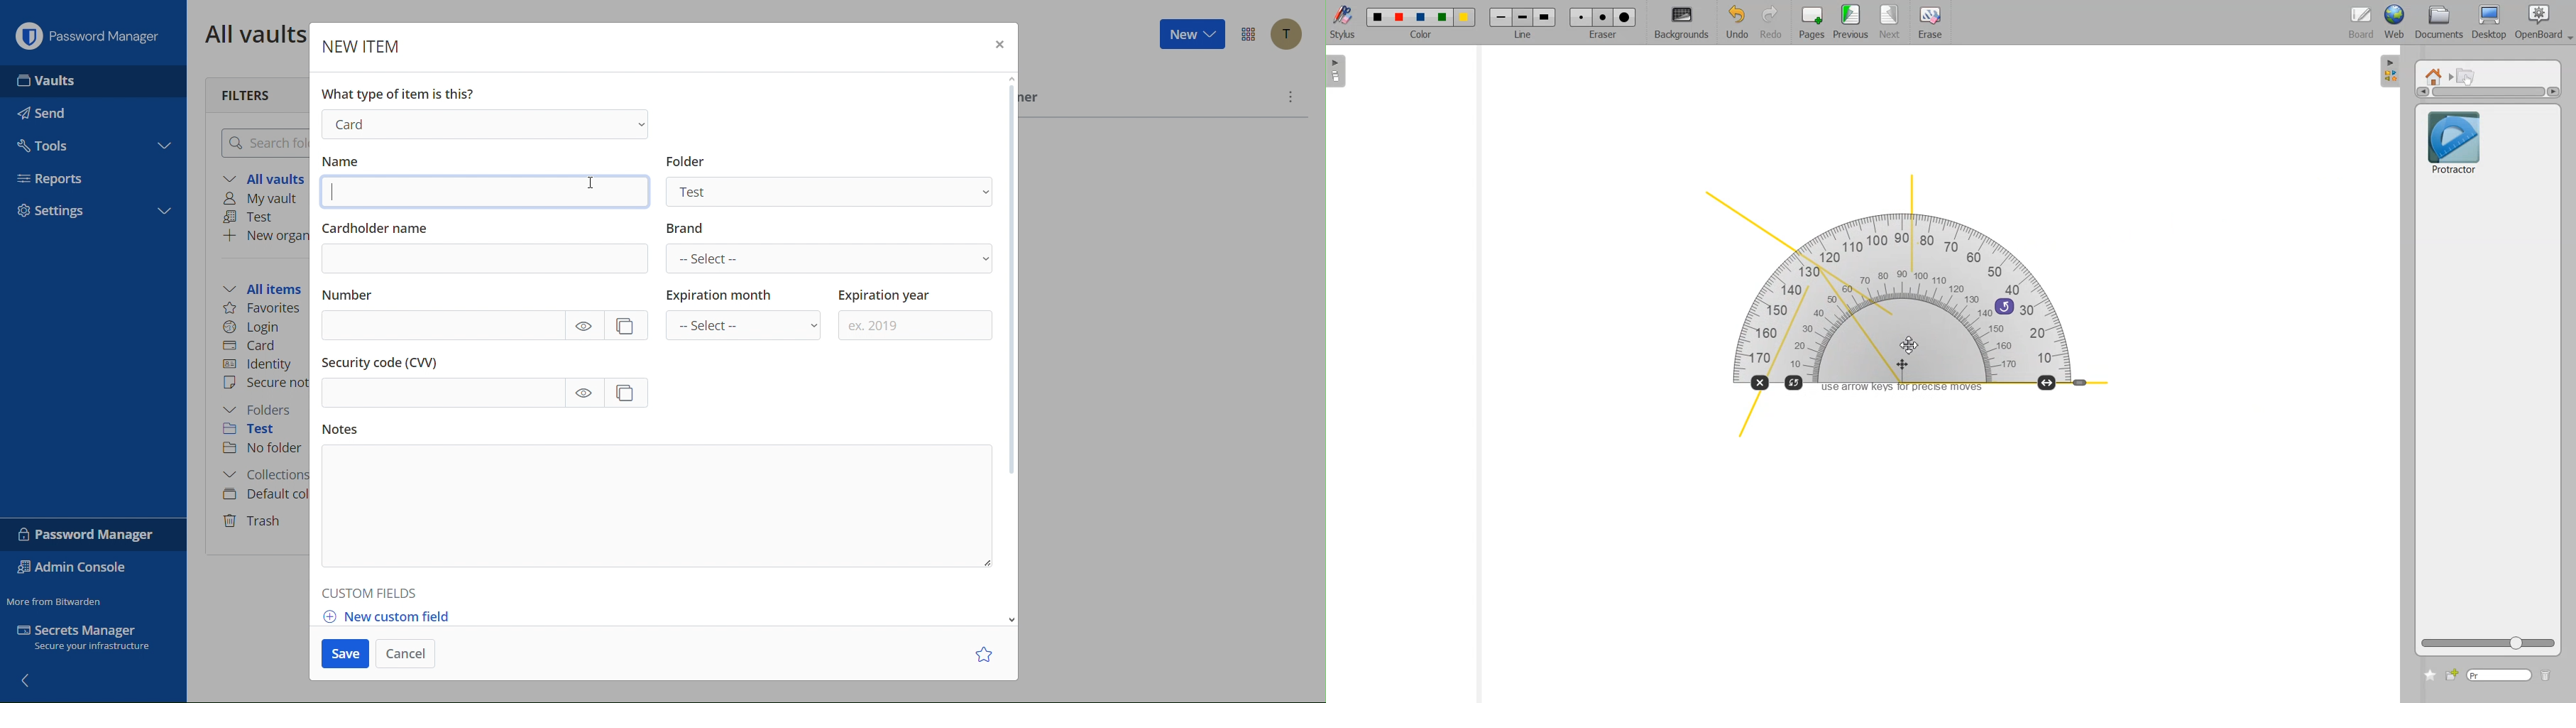 The height and width of the screenshot is (728, 2576). Describe the element at coordinates (654, 510) in the screenshot. I see `Notes` at that location.